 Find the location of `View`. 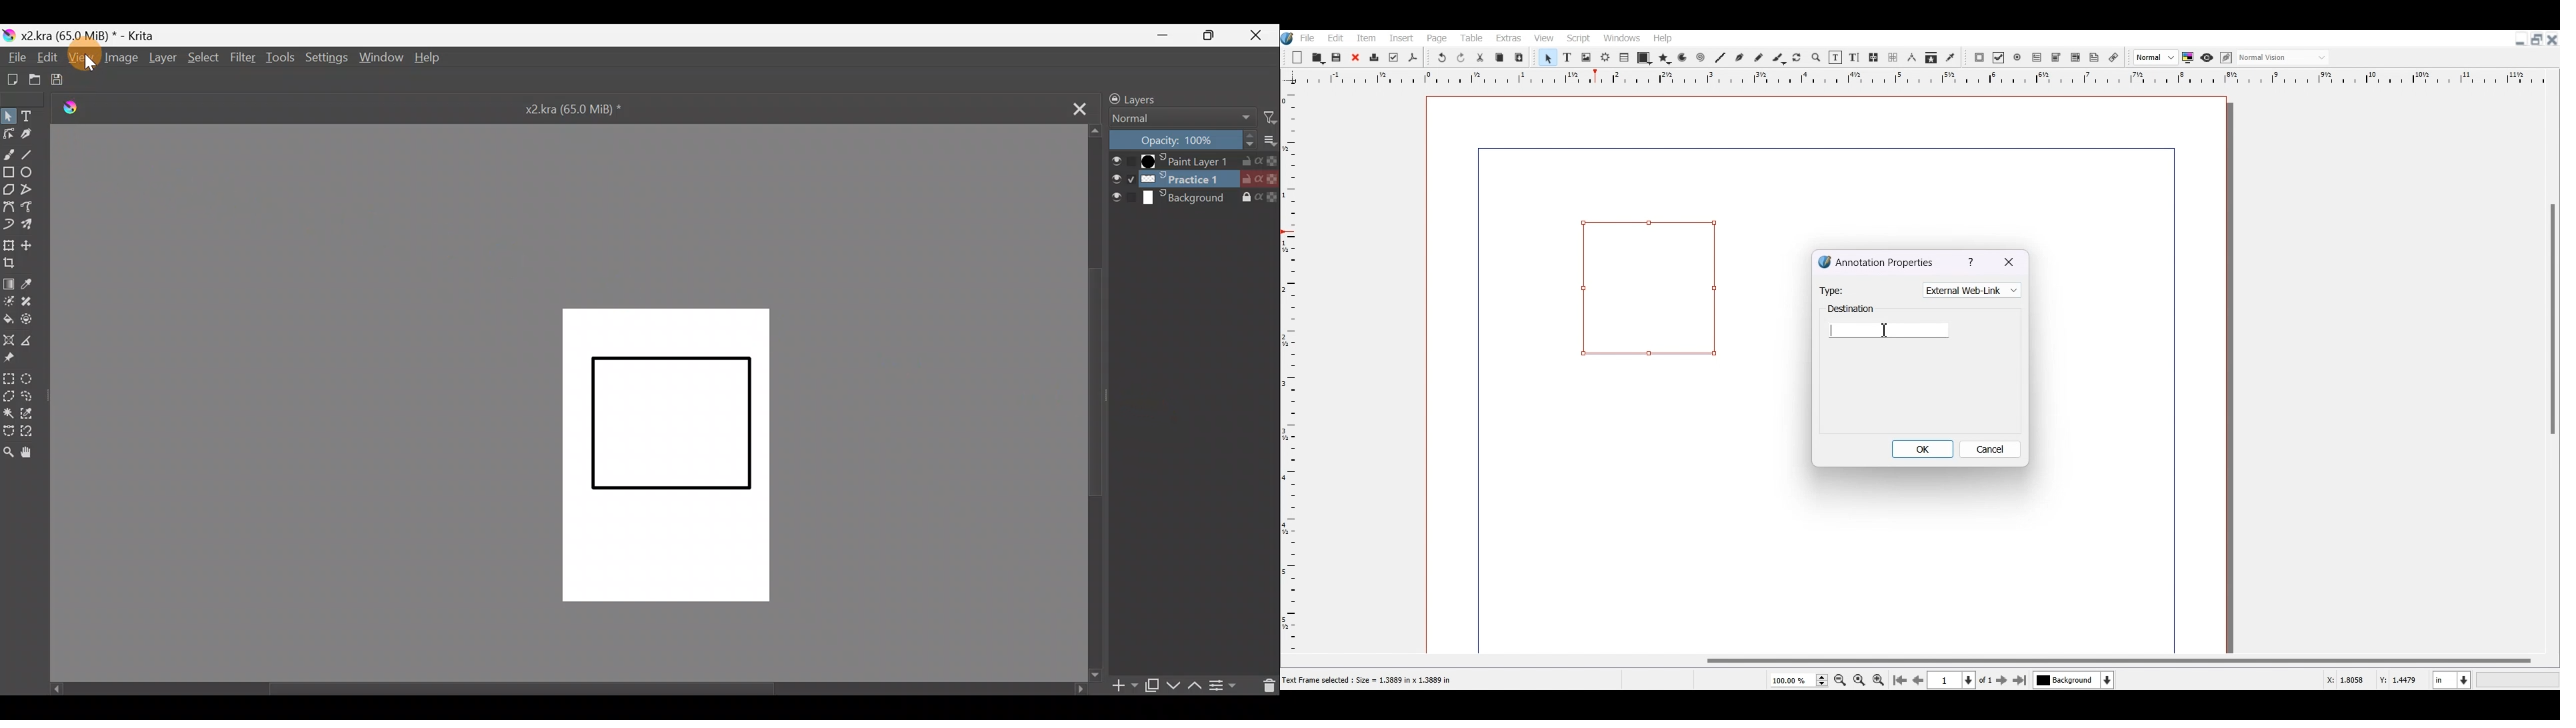

View is located at coordinates (79, 57).